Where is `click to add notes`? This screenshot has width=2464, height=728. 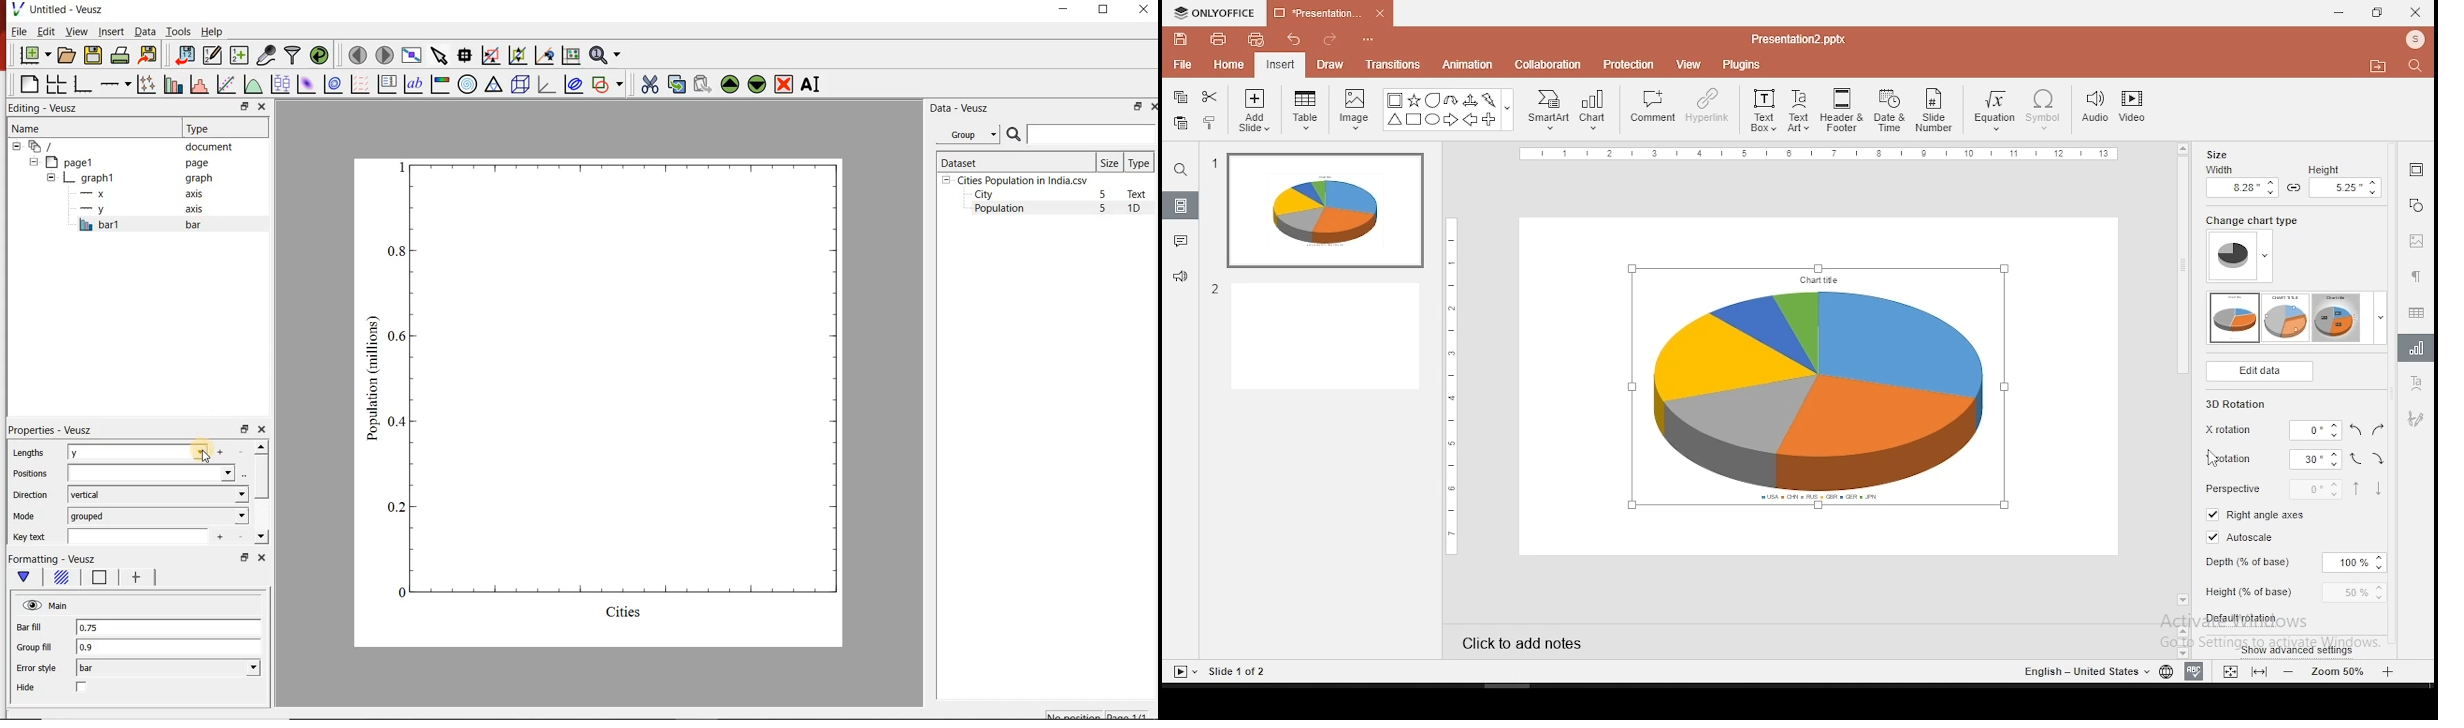
click to add notes is located at coordinates (1522, 640).